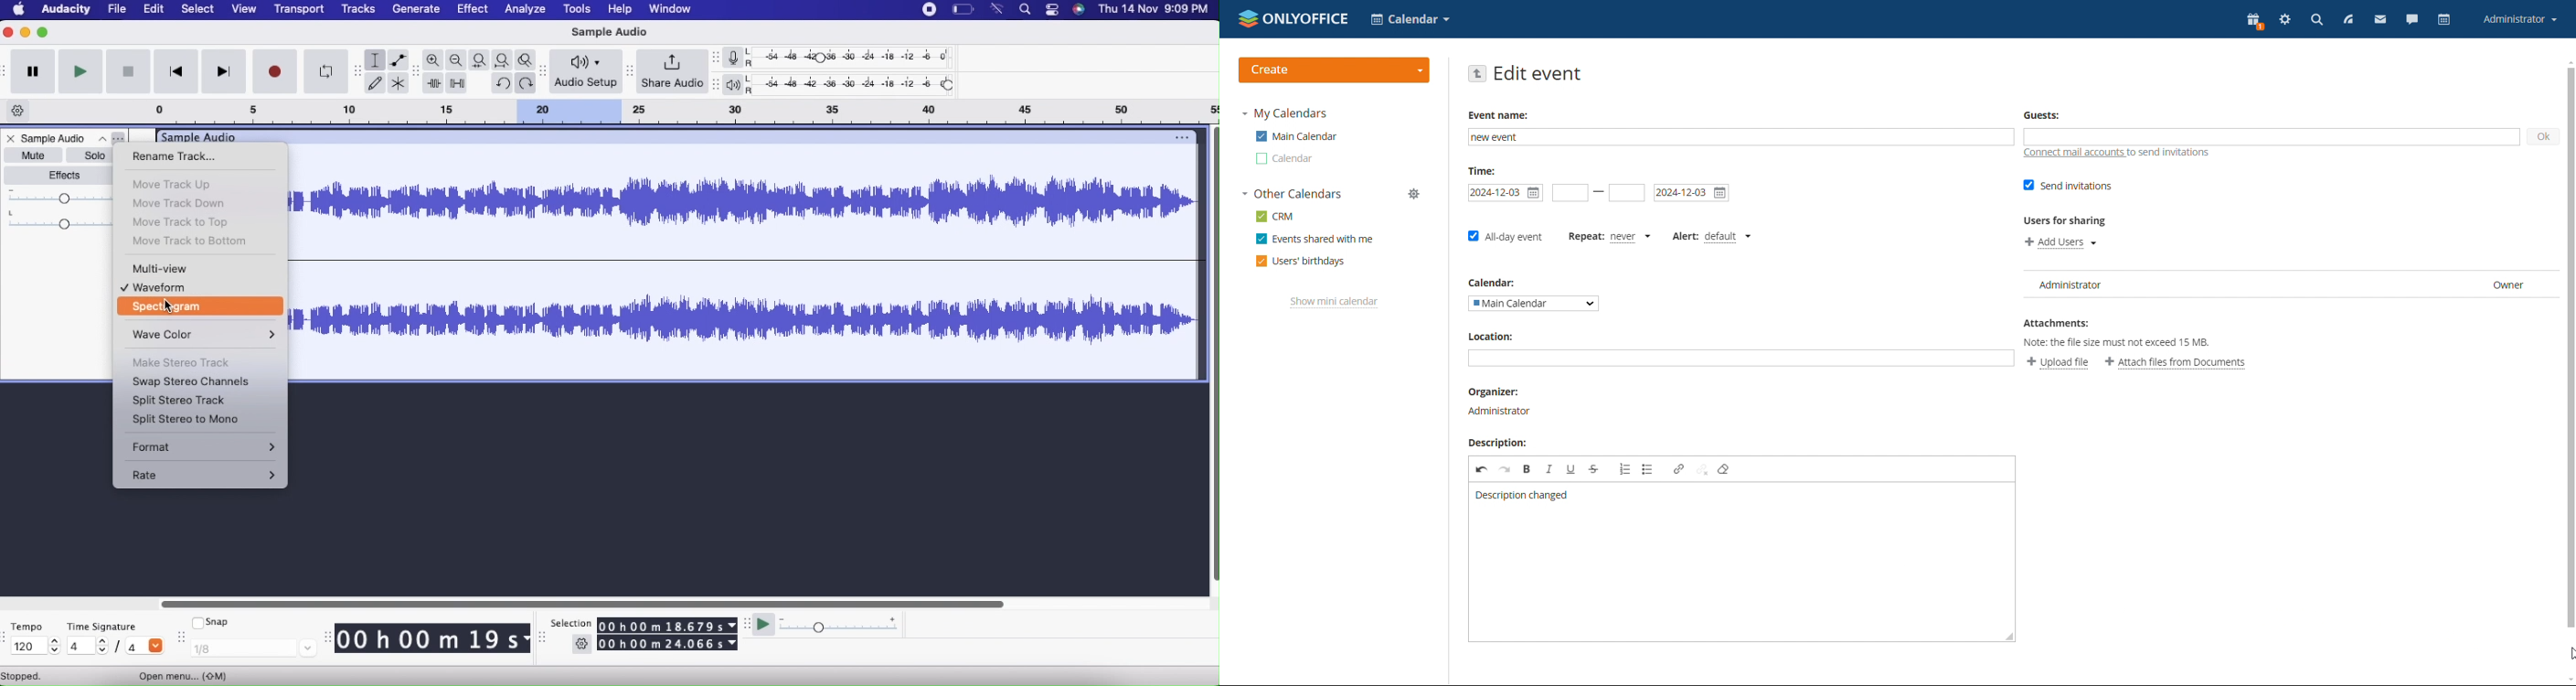 Image resolution: width=2576 pixels, height=700 pixels. I want to click on Edit, so click(155, 9).